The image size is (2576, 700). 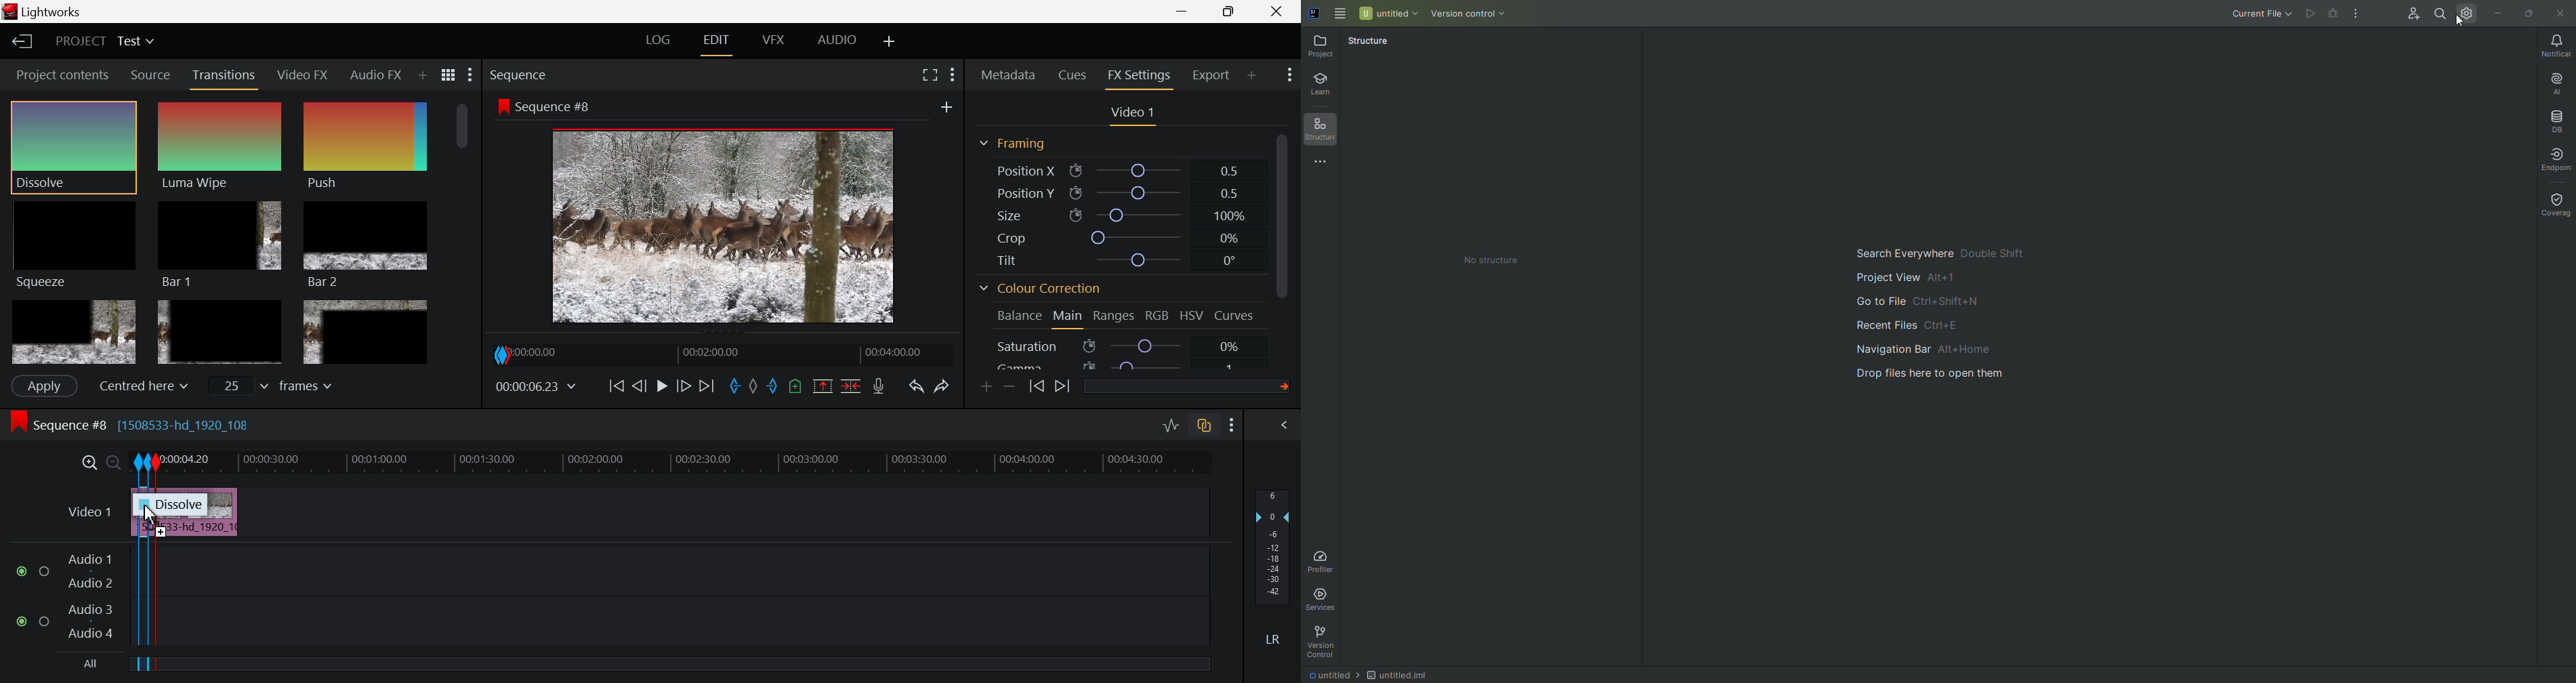 What do you see at coordinates (1212, 75) in the screenshot?
I see `Export` at bounding box center [1212, 75].